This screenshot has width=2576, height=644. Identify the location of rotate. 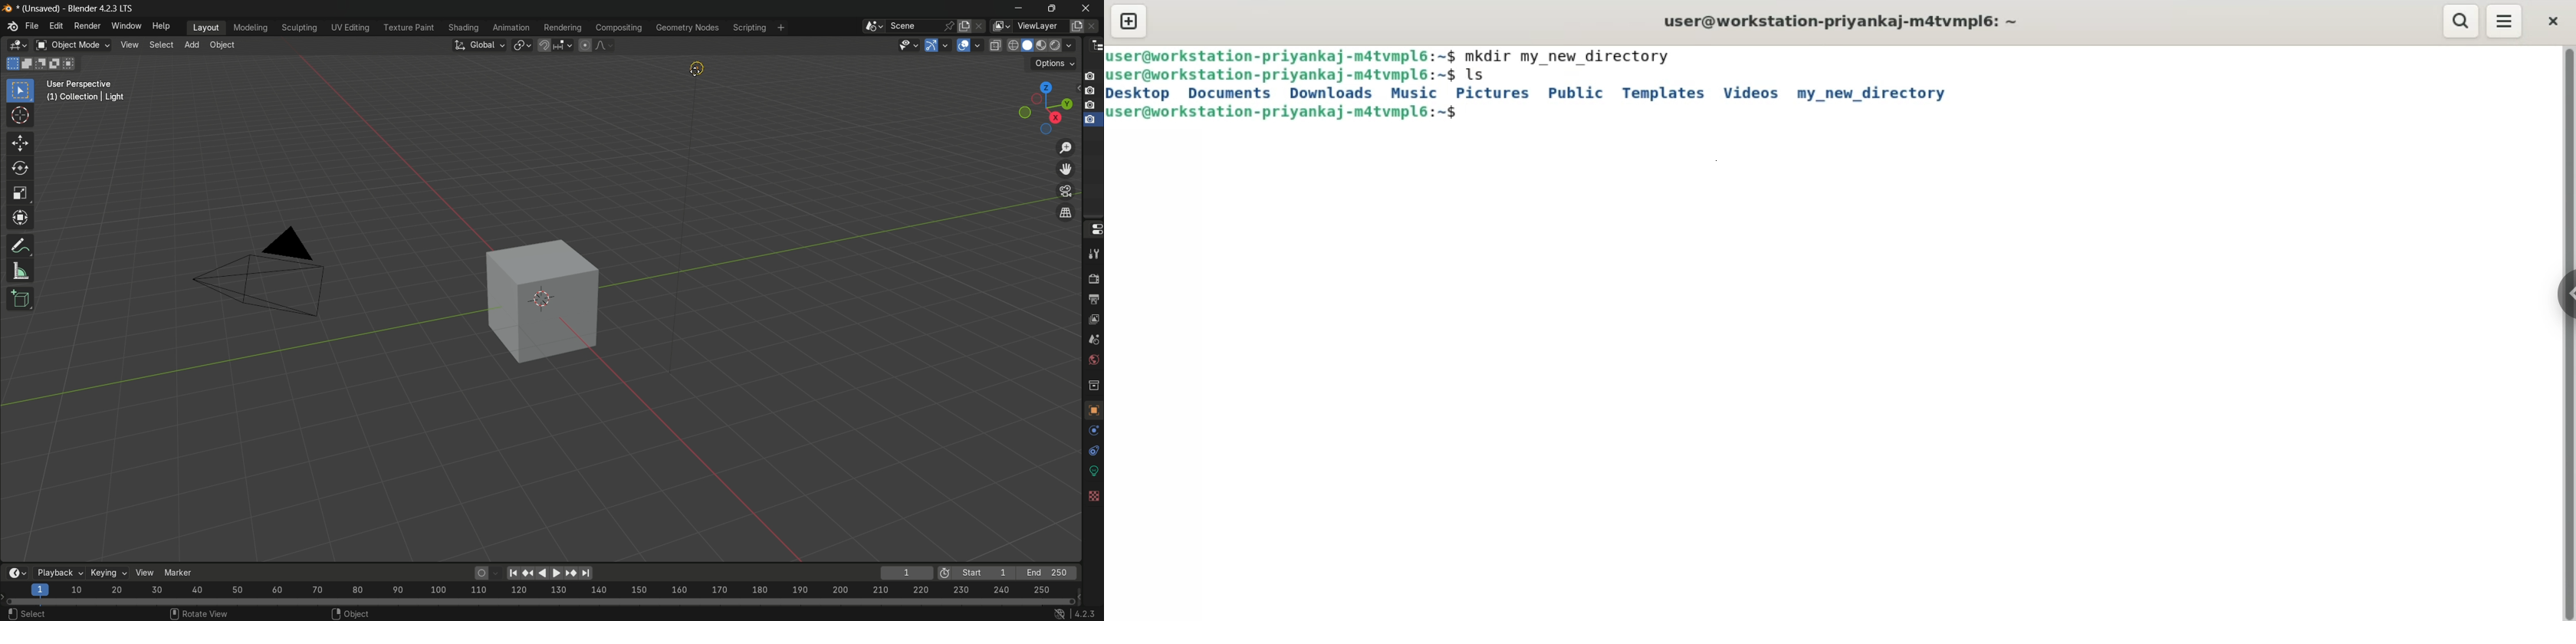
(21, 168).